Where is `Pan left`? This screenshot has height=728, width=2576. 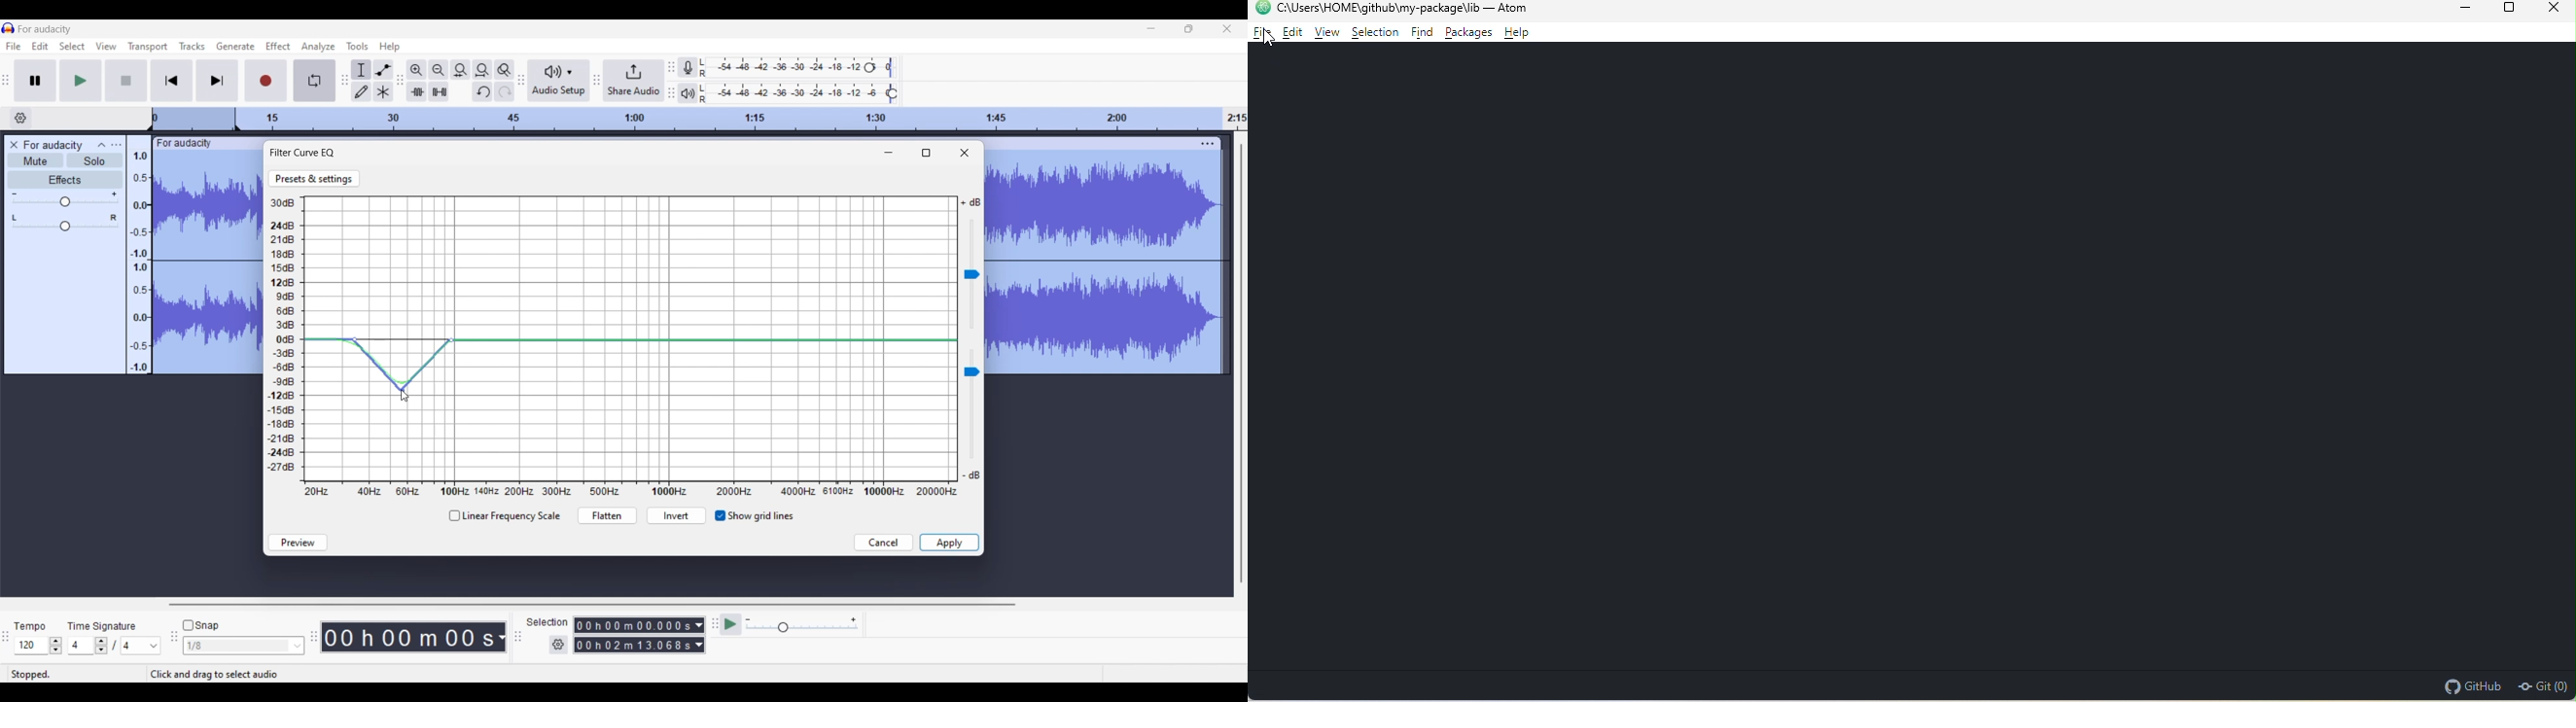 Pan left is located at coordinates (14, 218).